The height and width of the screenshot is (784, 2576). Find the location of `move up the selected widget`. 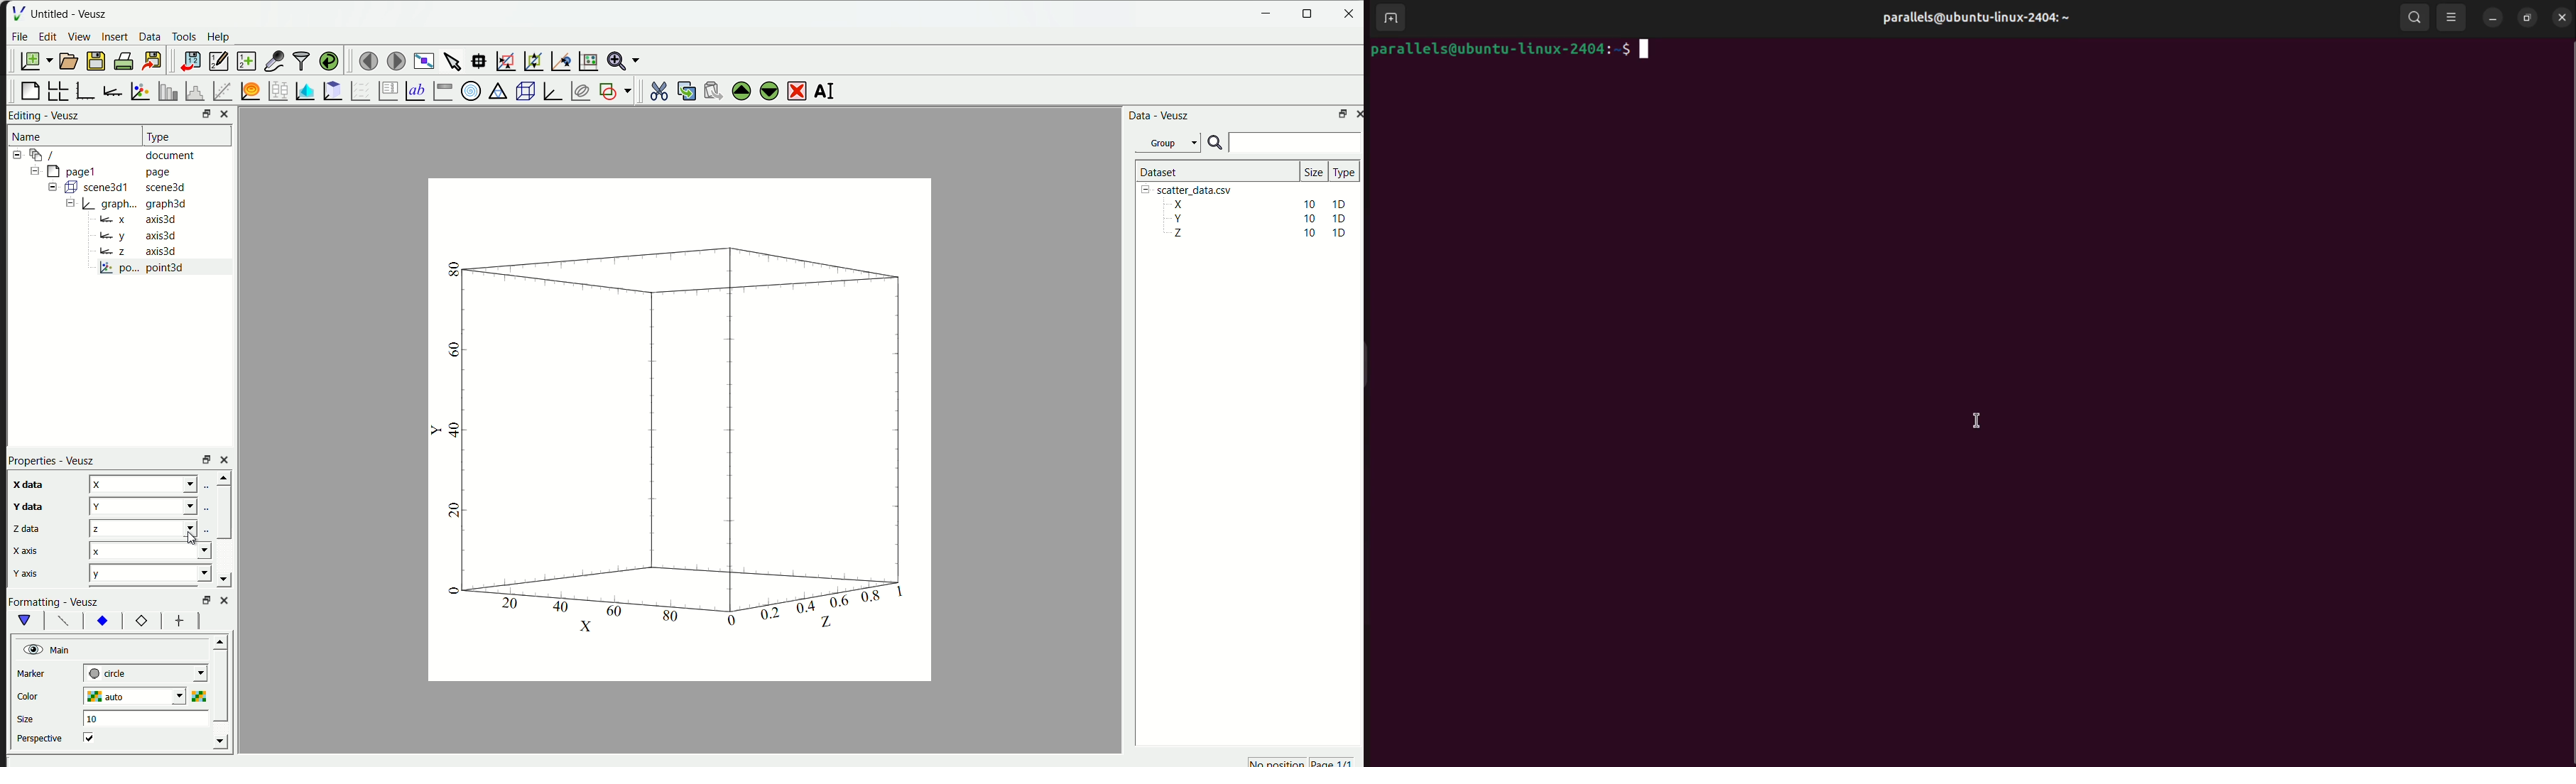

move up the selected widget is located at coordinates (740, 90).